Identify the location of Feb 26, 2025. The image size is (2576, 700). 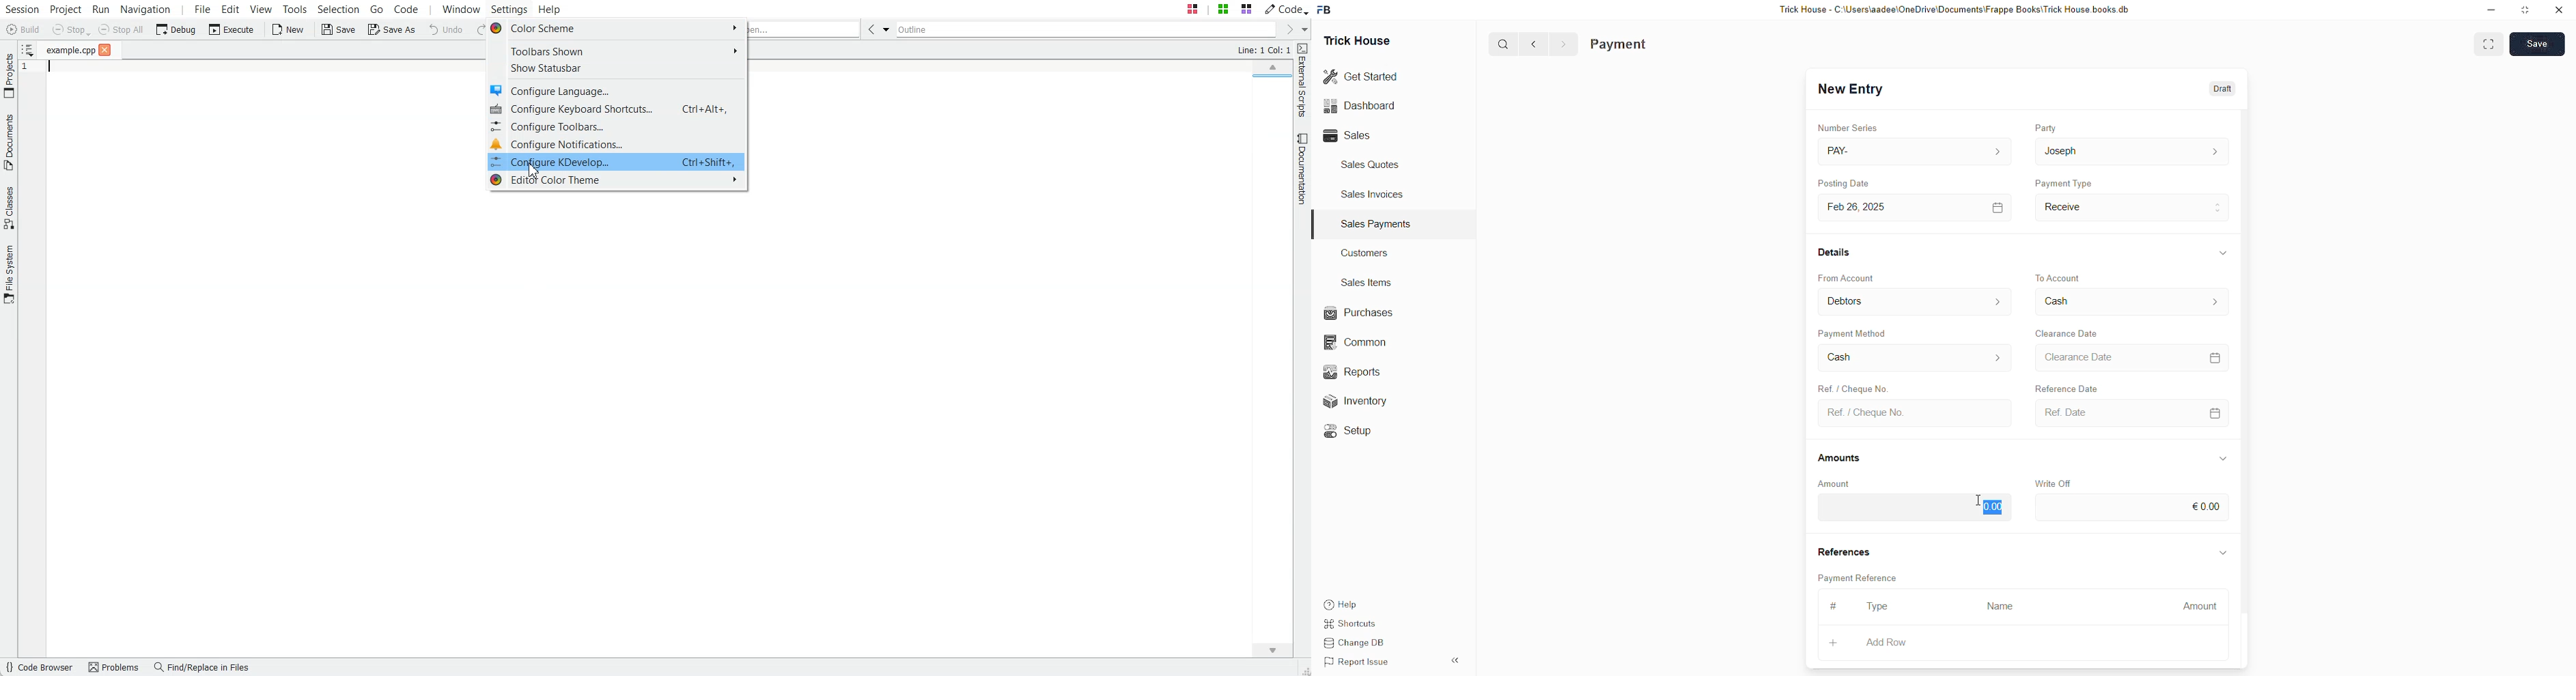
(1918, 208).